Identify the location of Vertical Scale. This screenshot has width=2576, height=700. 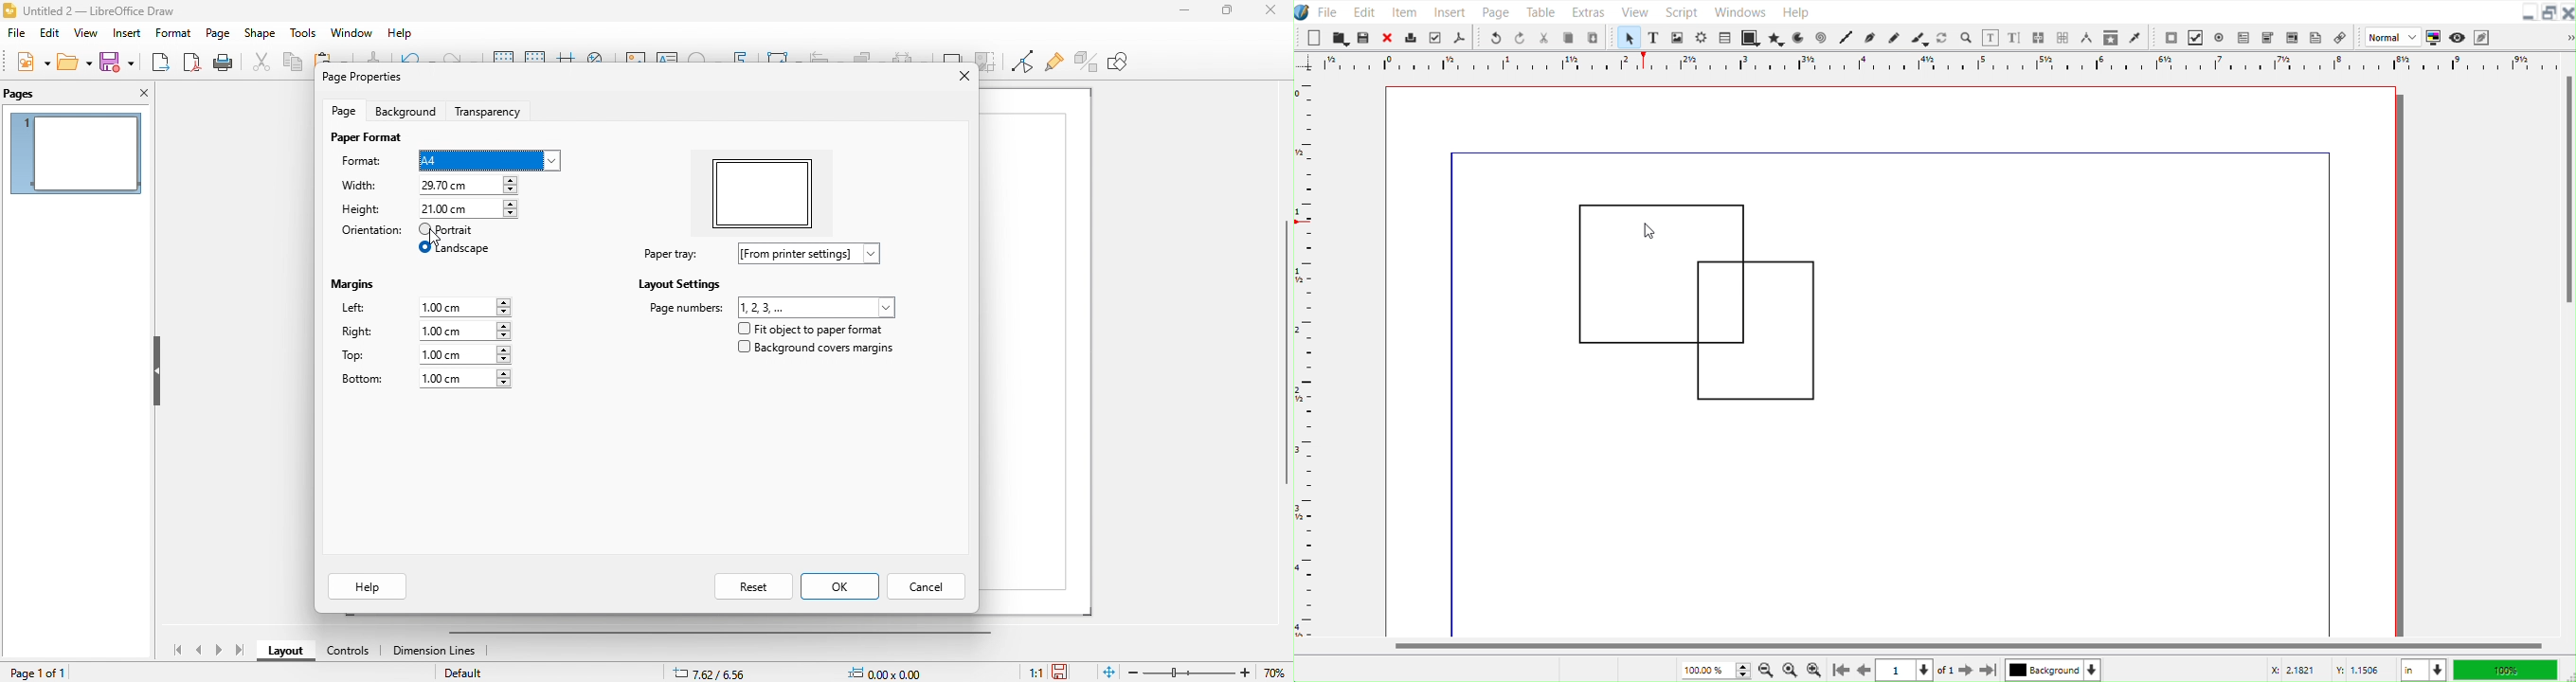
(1924, 65).